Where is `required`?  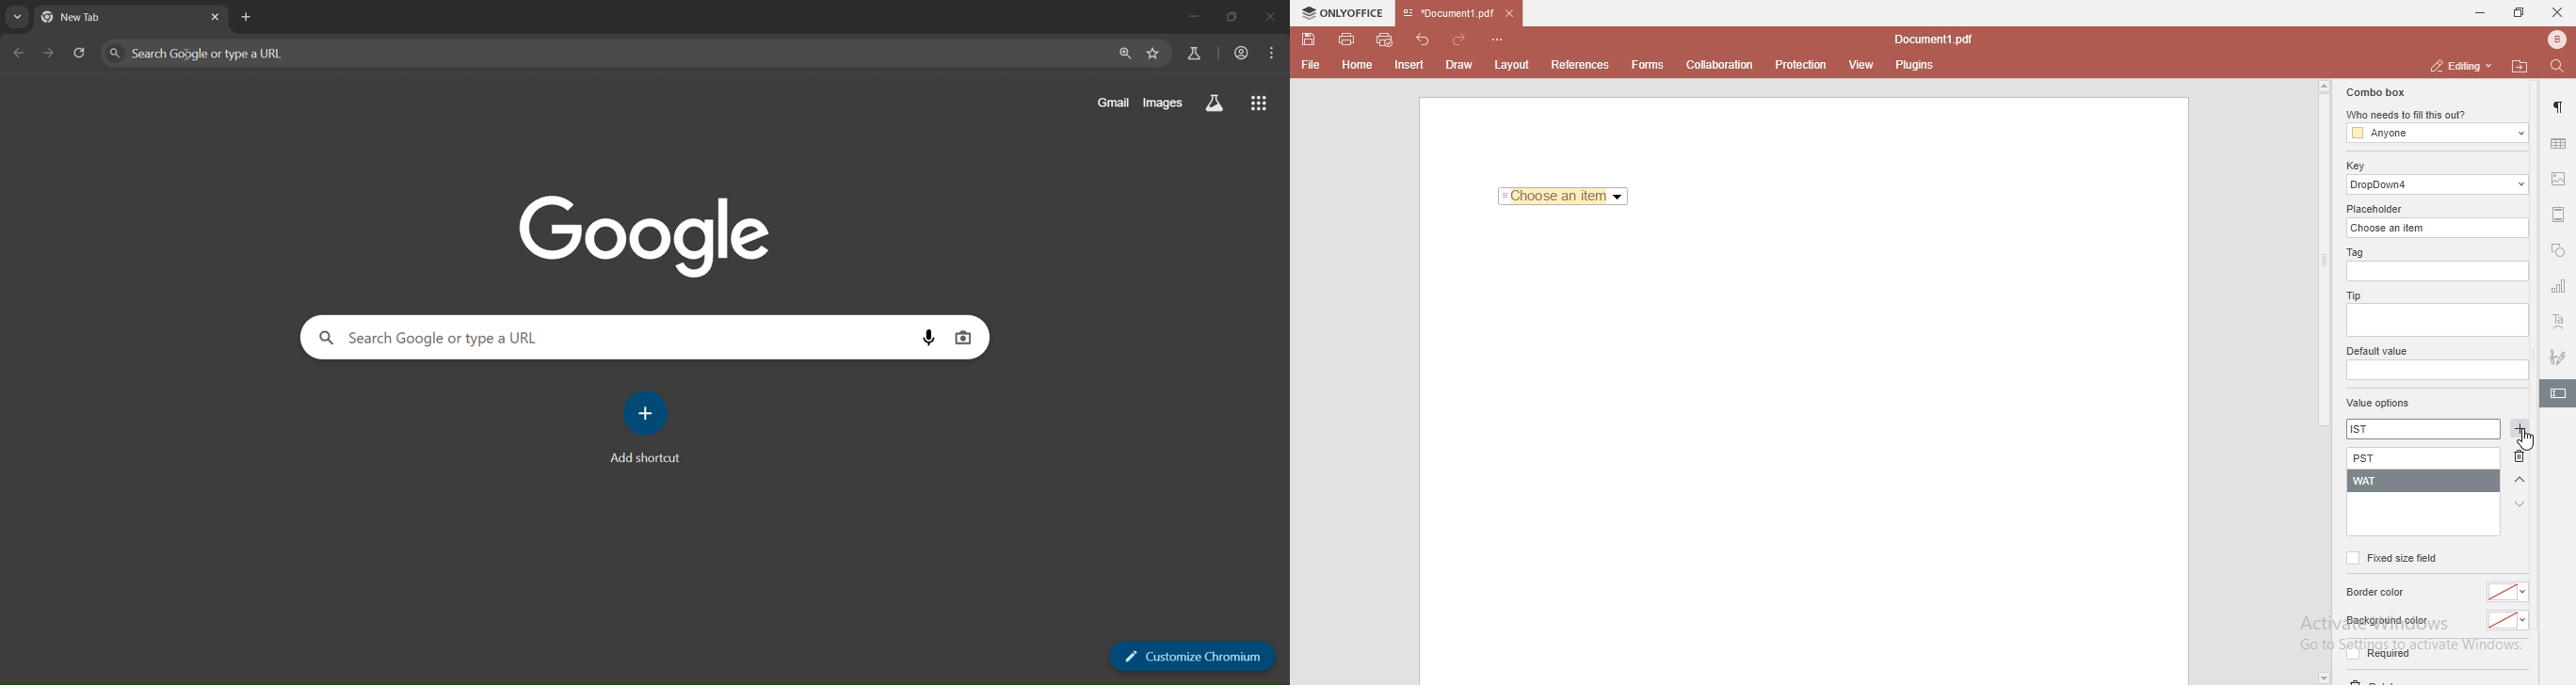 required is located at coordinates (2376, 657).